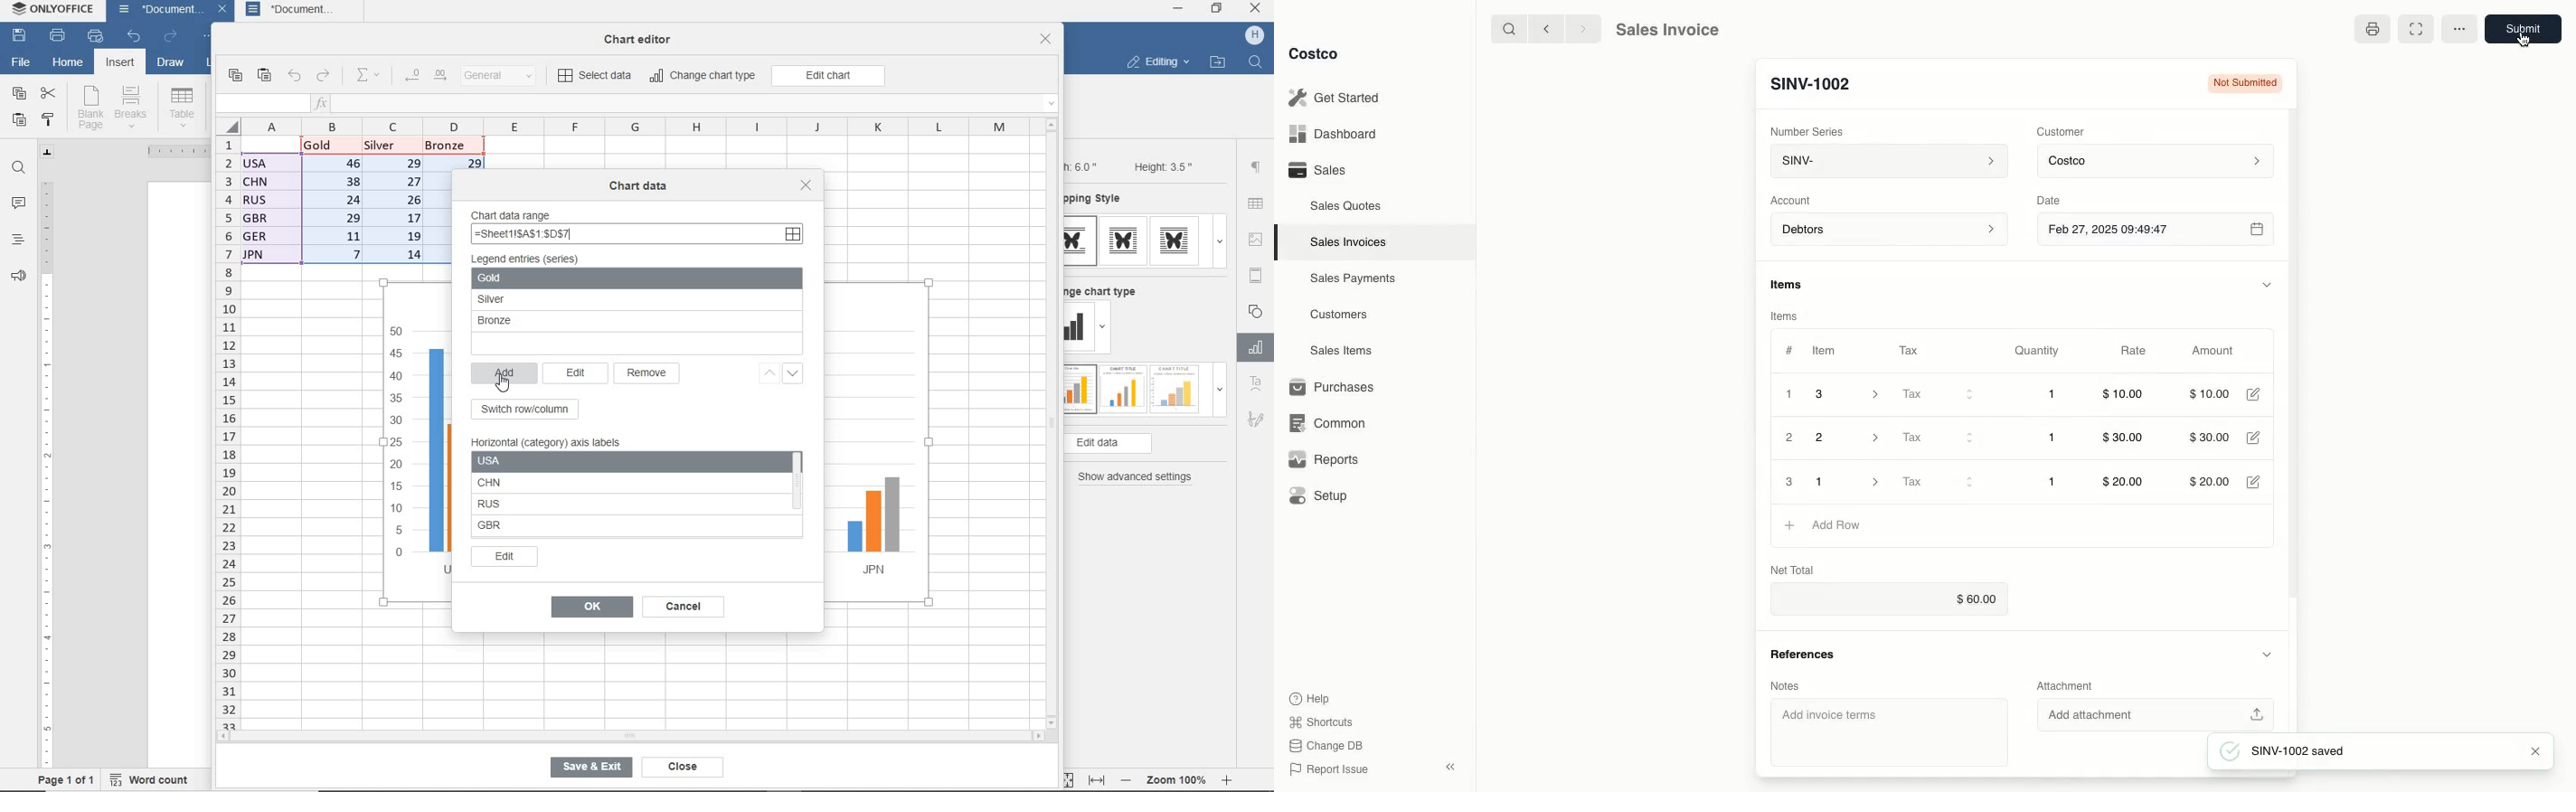 The image size is (2576, 812). Describe the element at coordinates (324, 77) in the screenshot. I see `redo ` at that location.